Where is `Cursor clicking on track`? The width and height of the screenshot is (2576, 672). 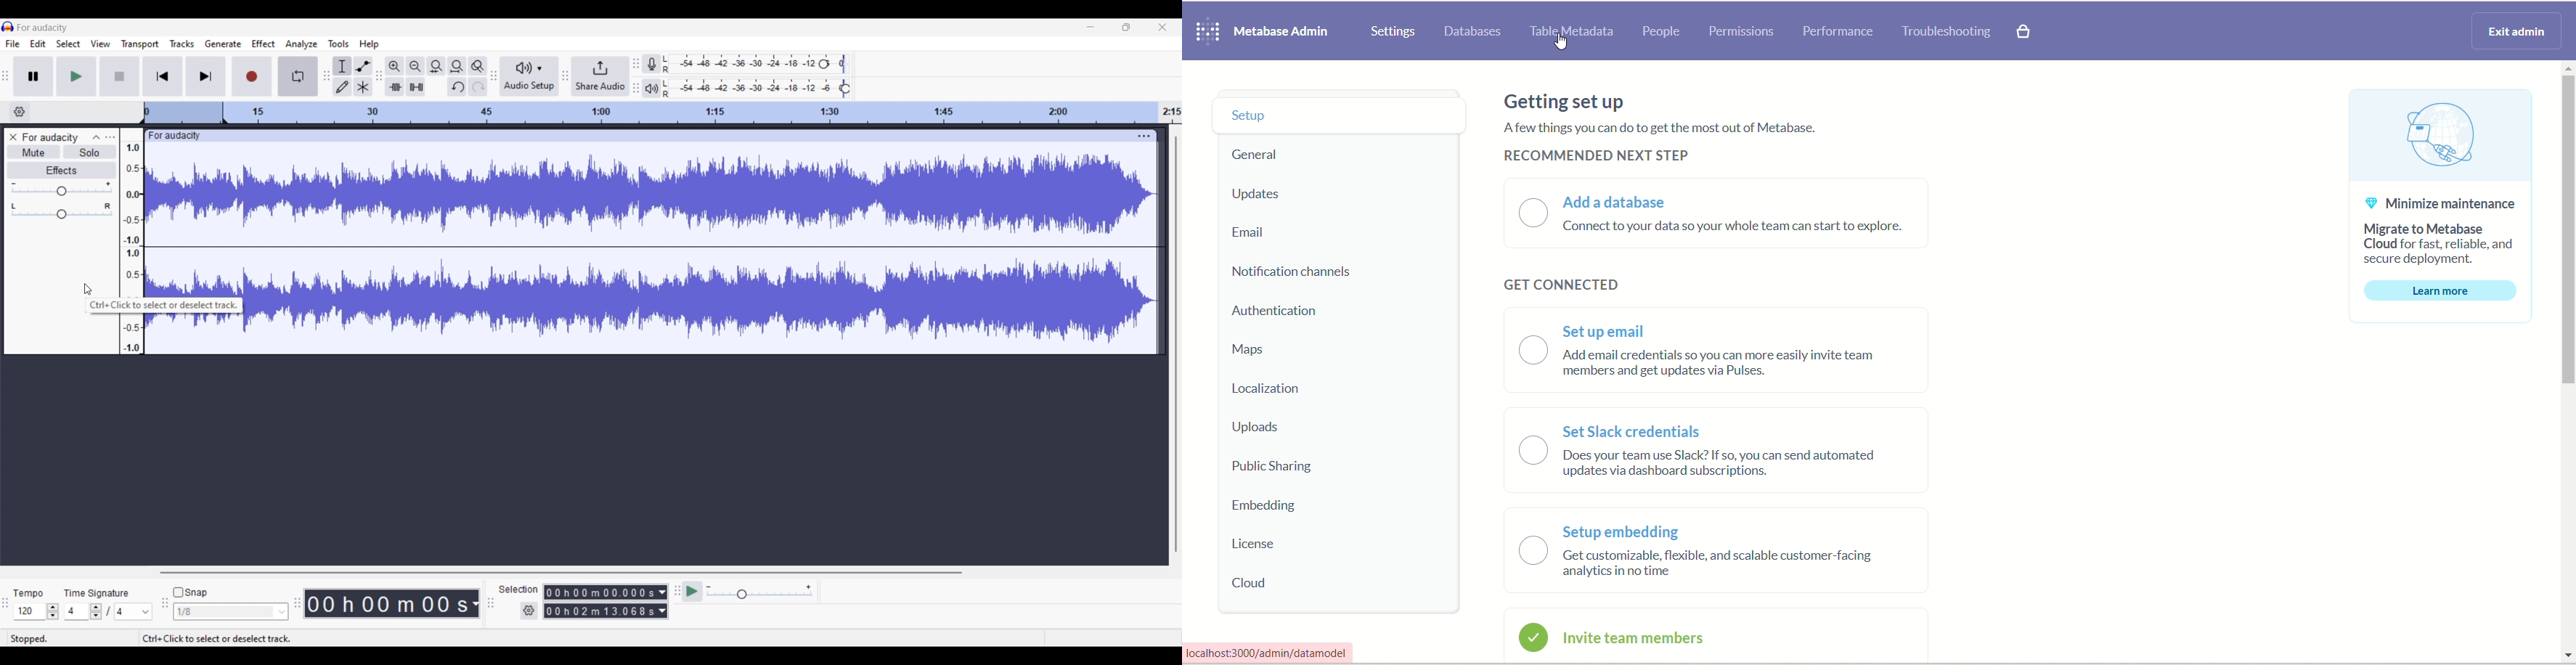
Cursor clicking on track is located at coordinates (87, 289).